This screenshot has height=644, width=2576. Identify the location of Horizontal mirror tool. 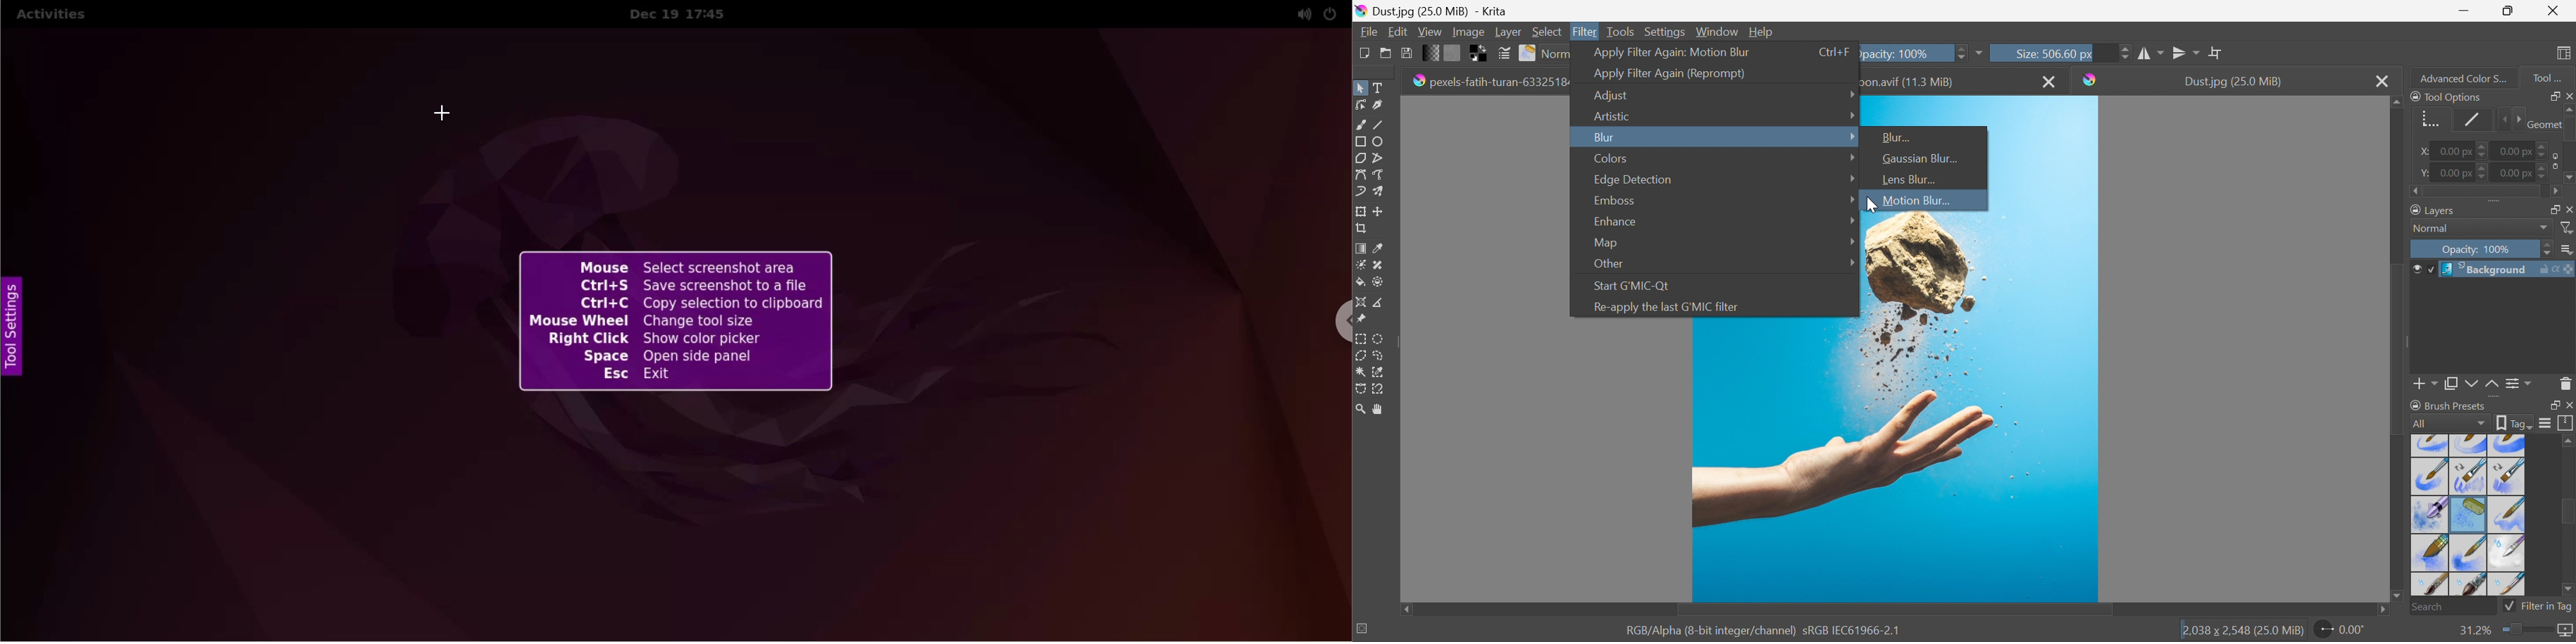
(2187, 51).